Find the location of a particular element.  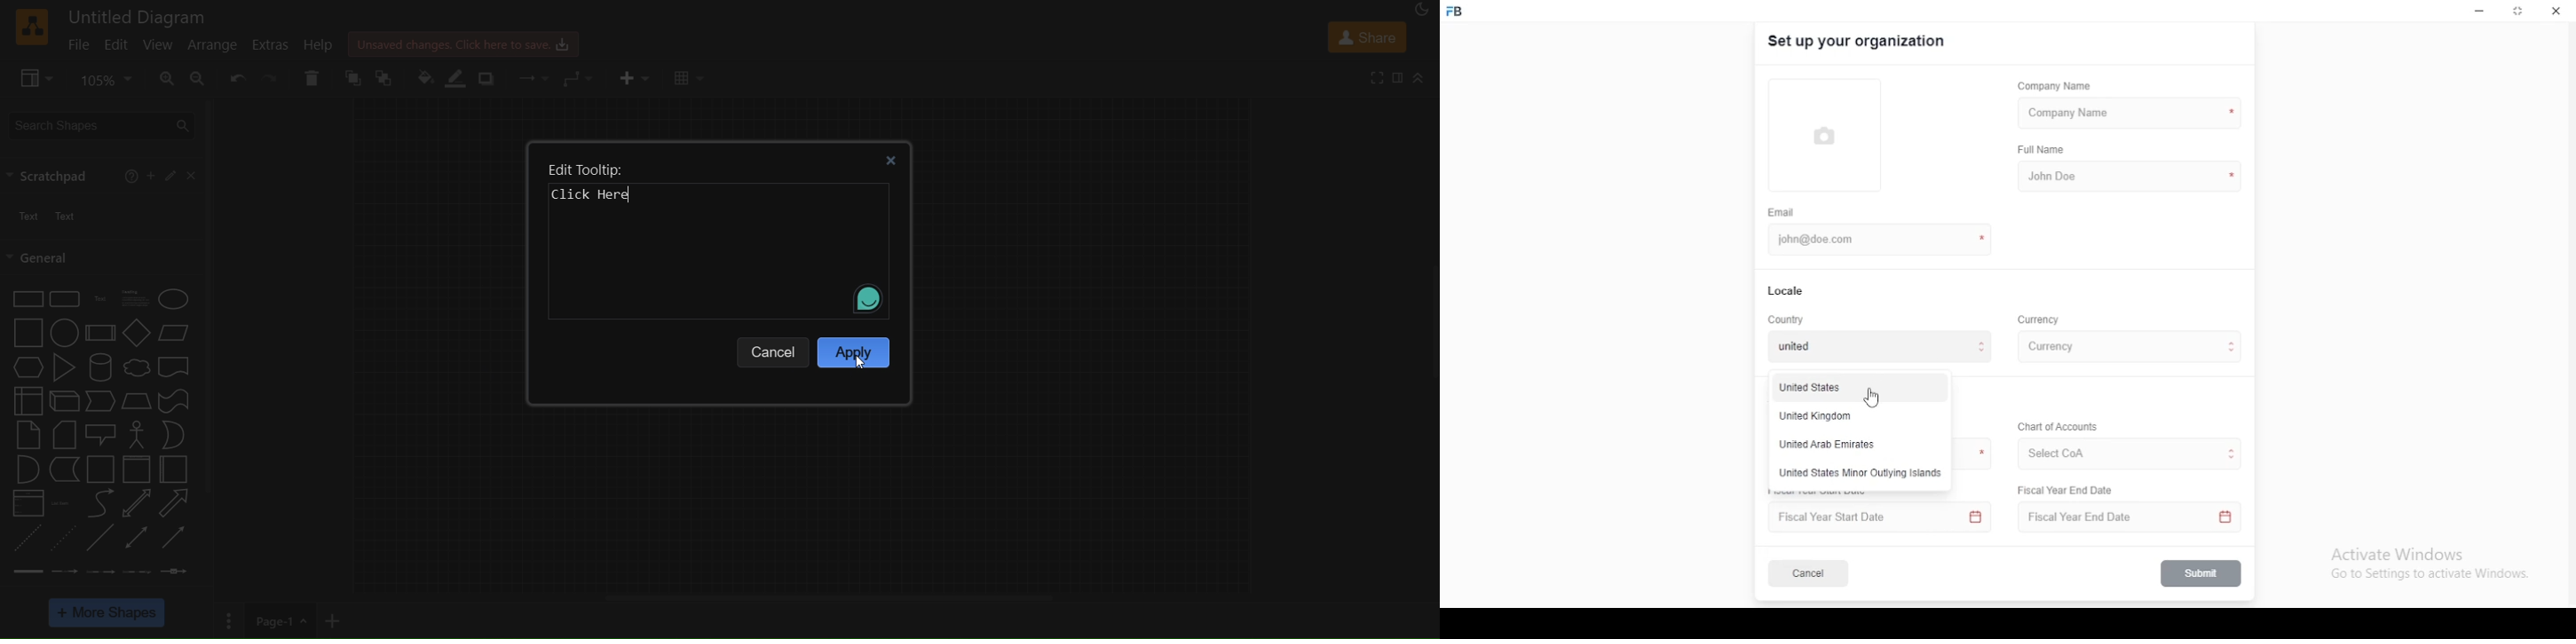

united states is located at coordinates (1812, 387).